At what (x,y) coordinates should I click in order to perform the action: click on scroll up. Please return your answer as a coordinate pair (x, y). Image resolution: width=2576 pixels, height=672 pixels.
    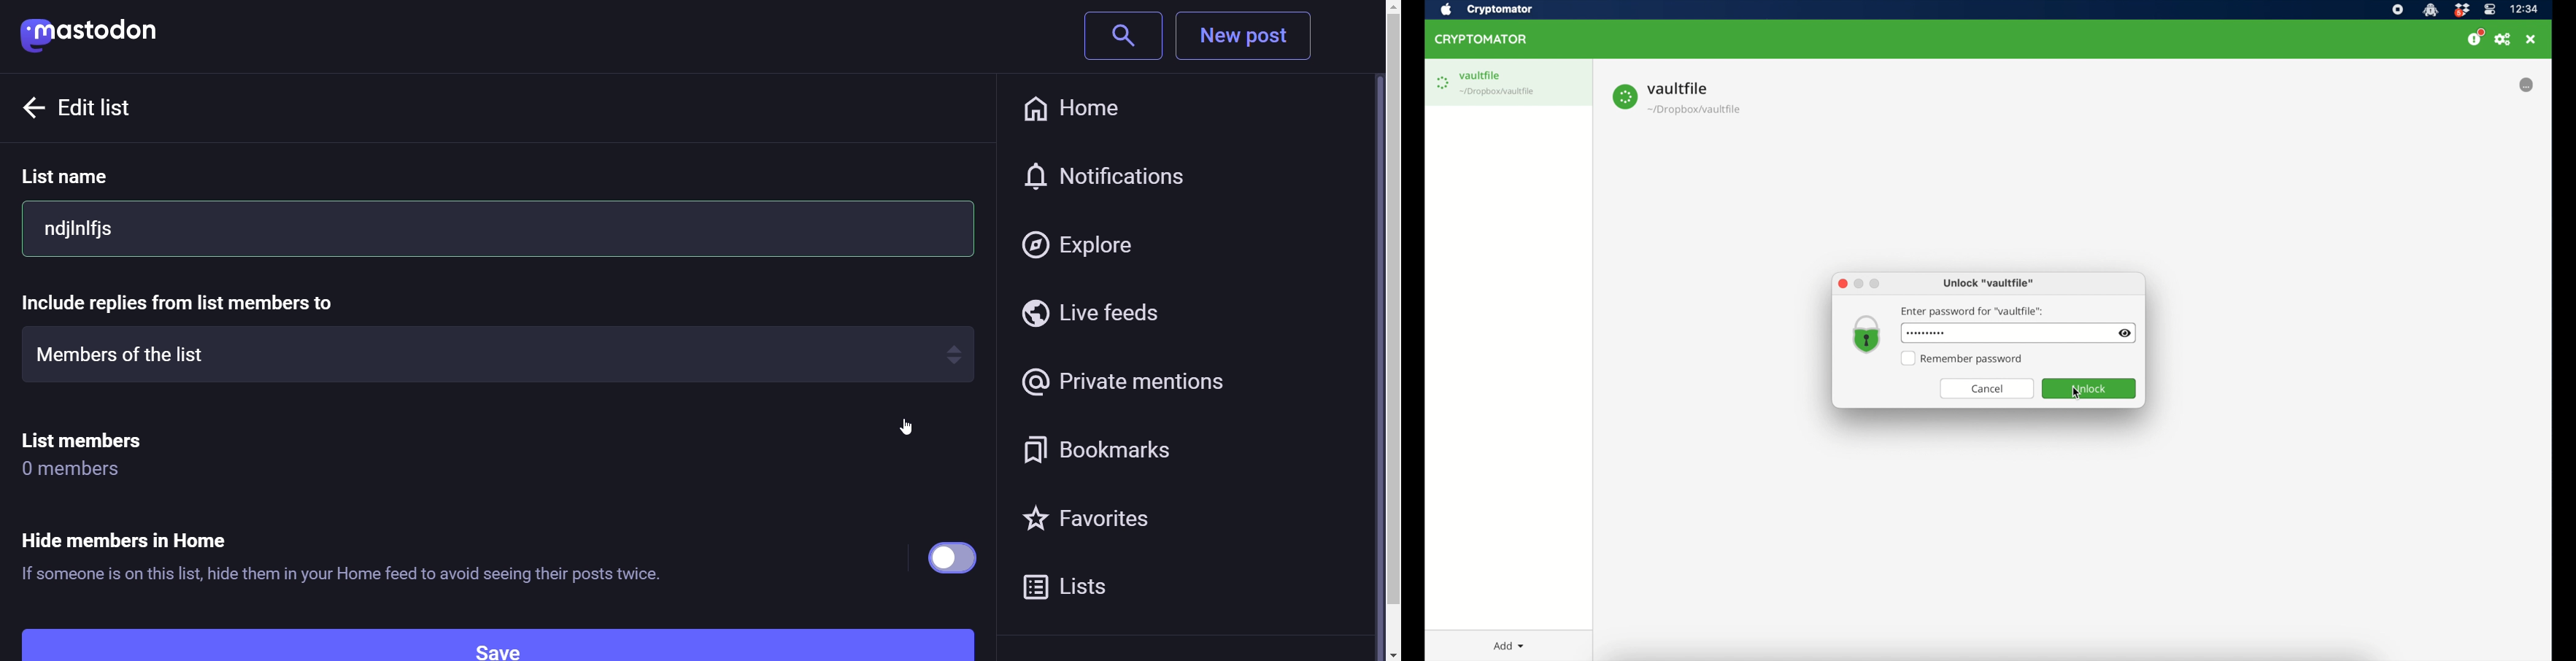
    Looking at the image, I should click on (1378, 8).